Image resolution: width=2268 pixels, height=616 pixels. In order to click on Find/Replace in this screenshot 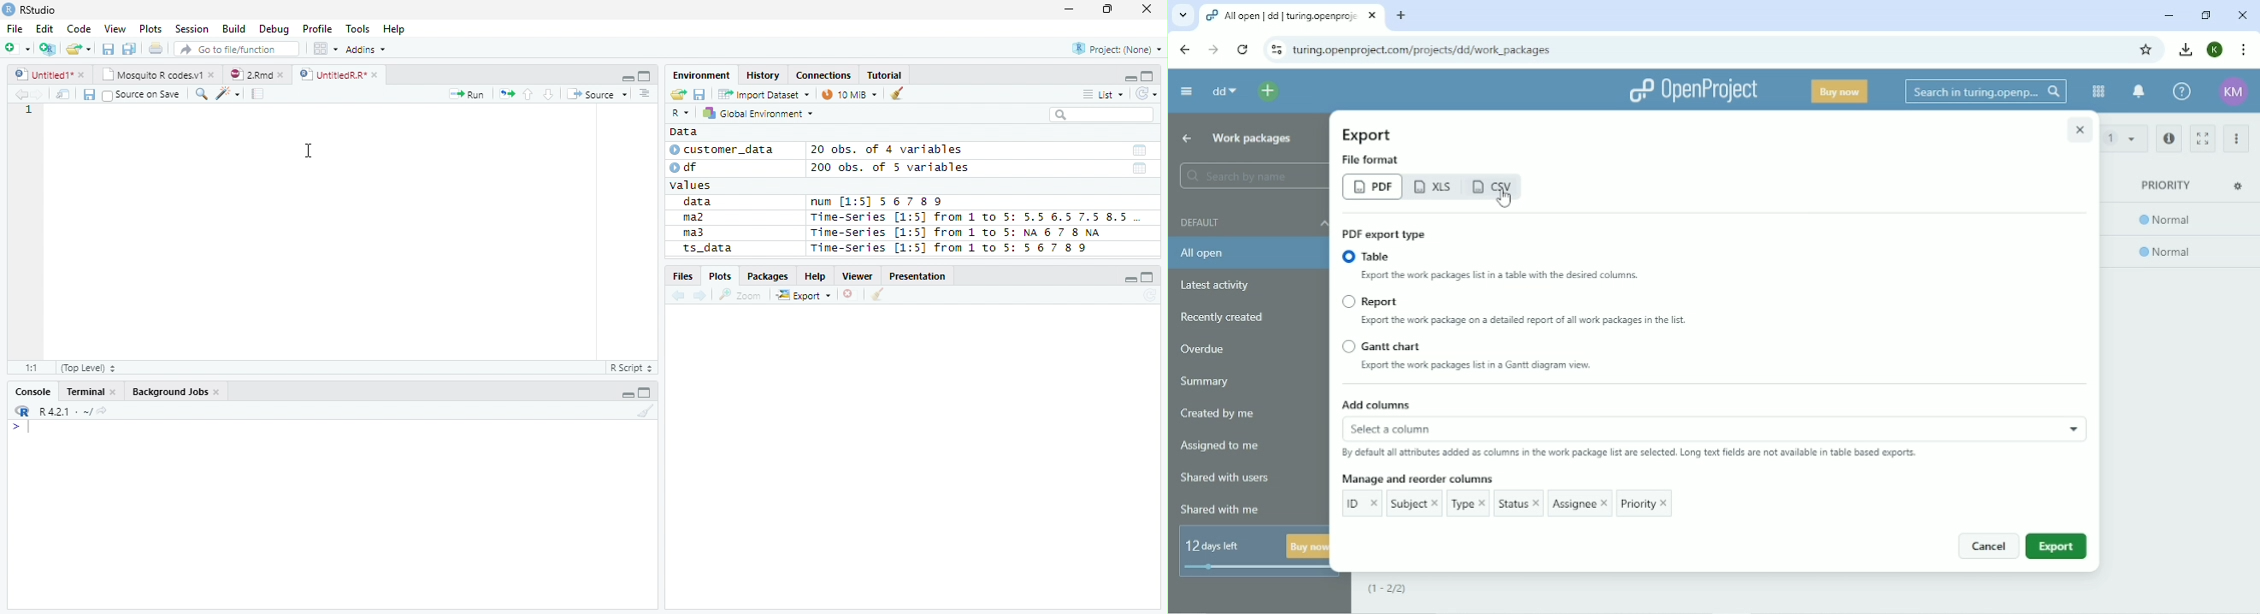, I will do `click(200, 93)`.